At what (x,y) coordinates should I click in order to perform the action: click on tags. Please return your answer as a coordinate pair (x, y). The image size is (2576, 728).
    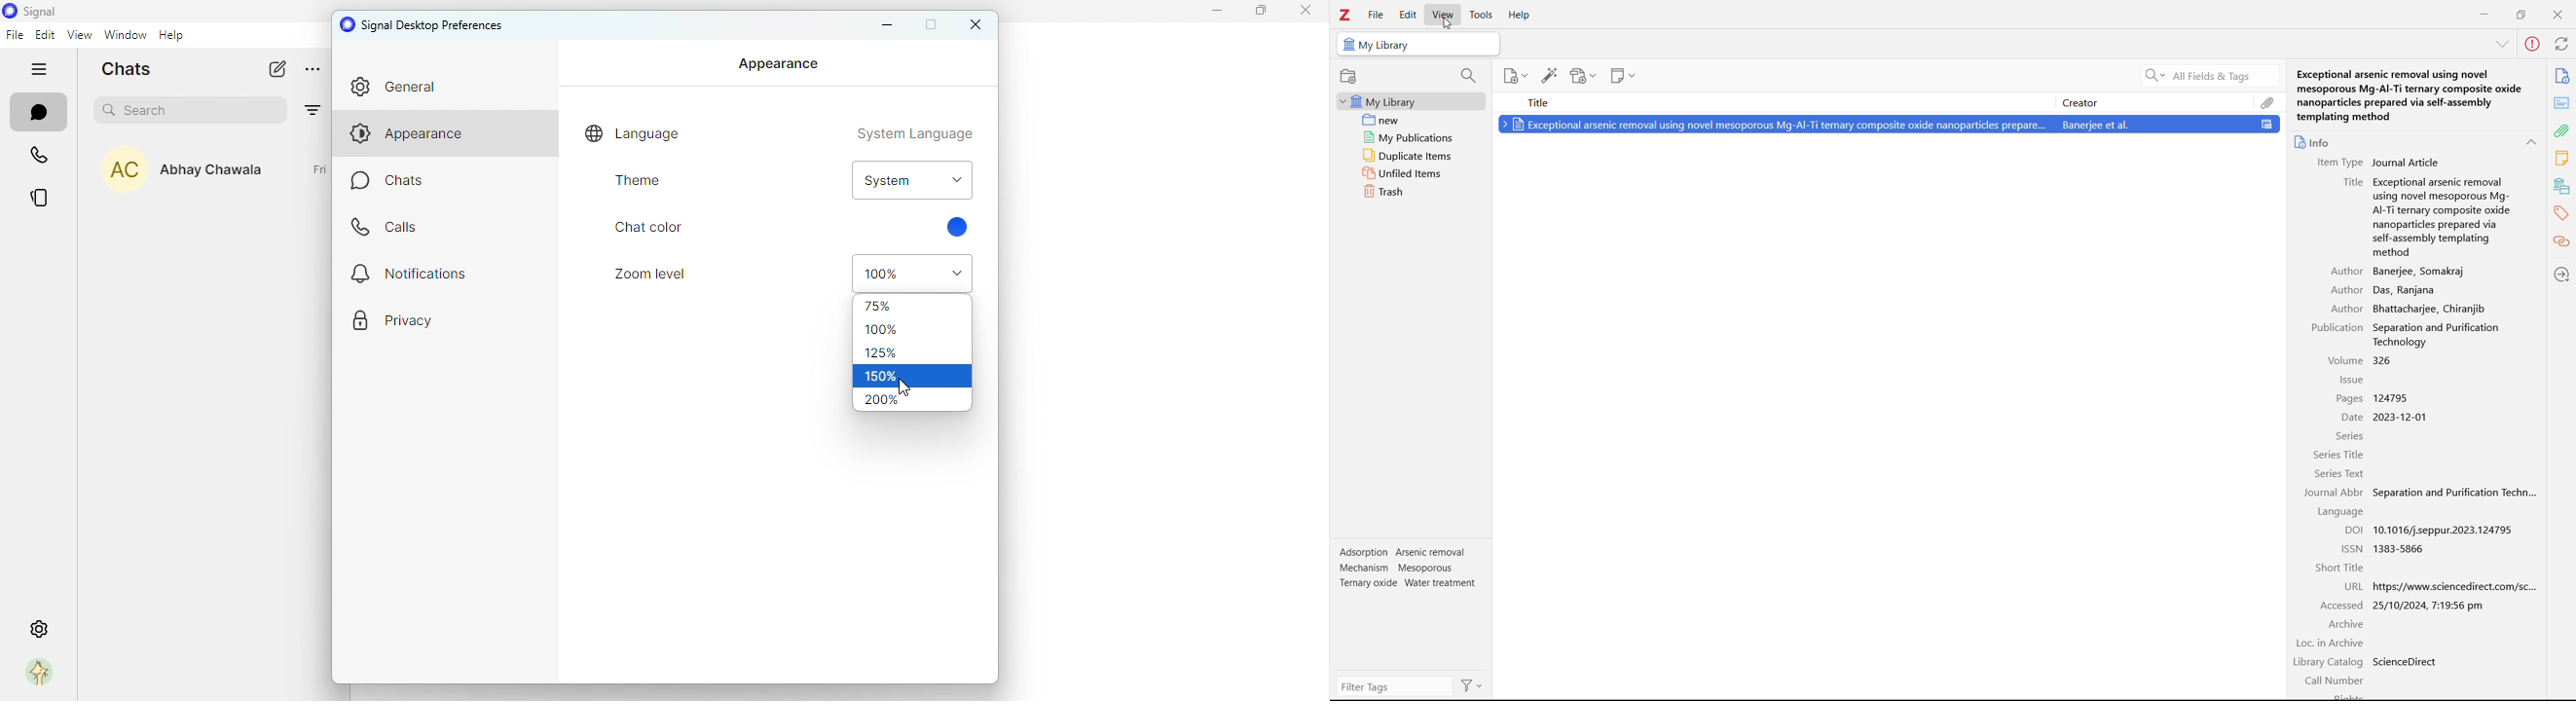
    Looking at the image, I should click on (2562, 214).